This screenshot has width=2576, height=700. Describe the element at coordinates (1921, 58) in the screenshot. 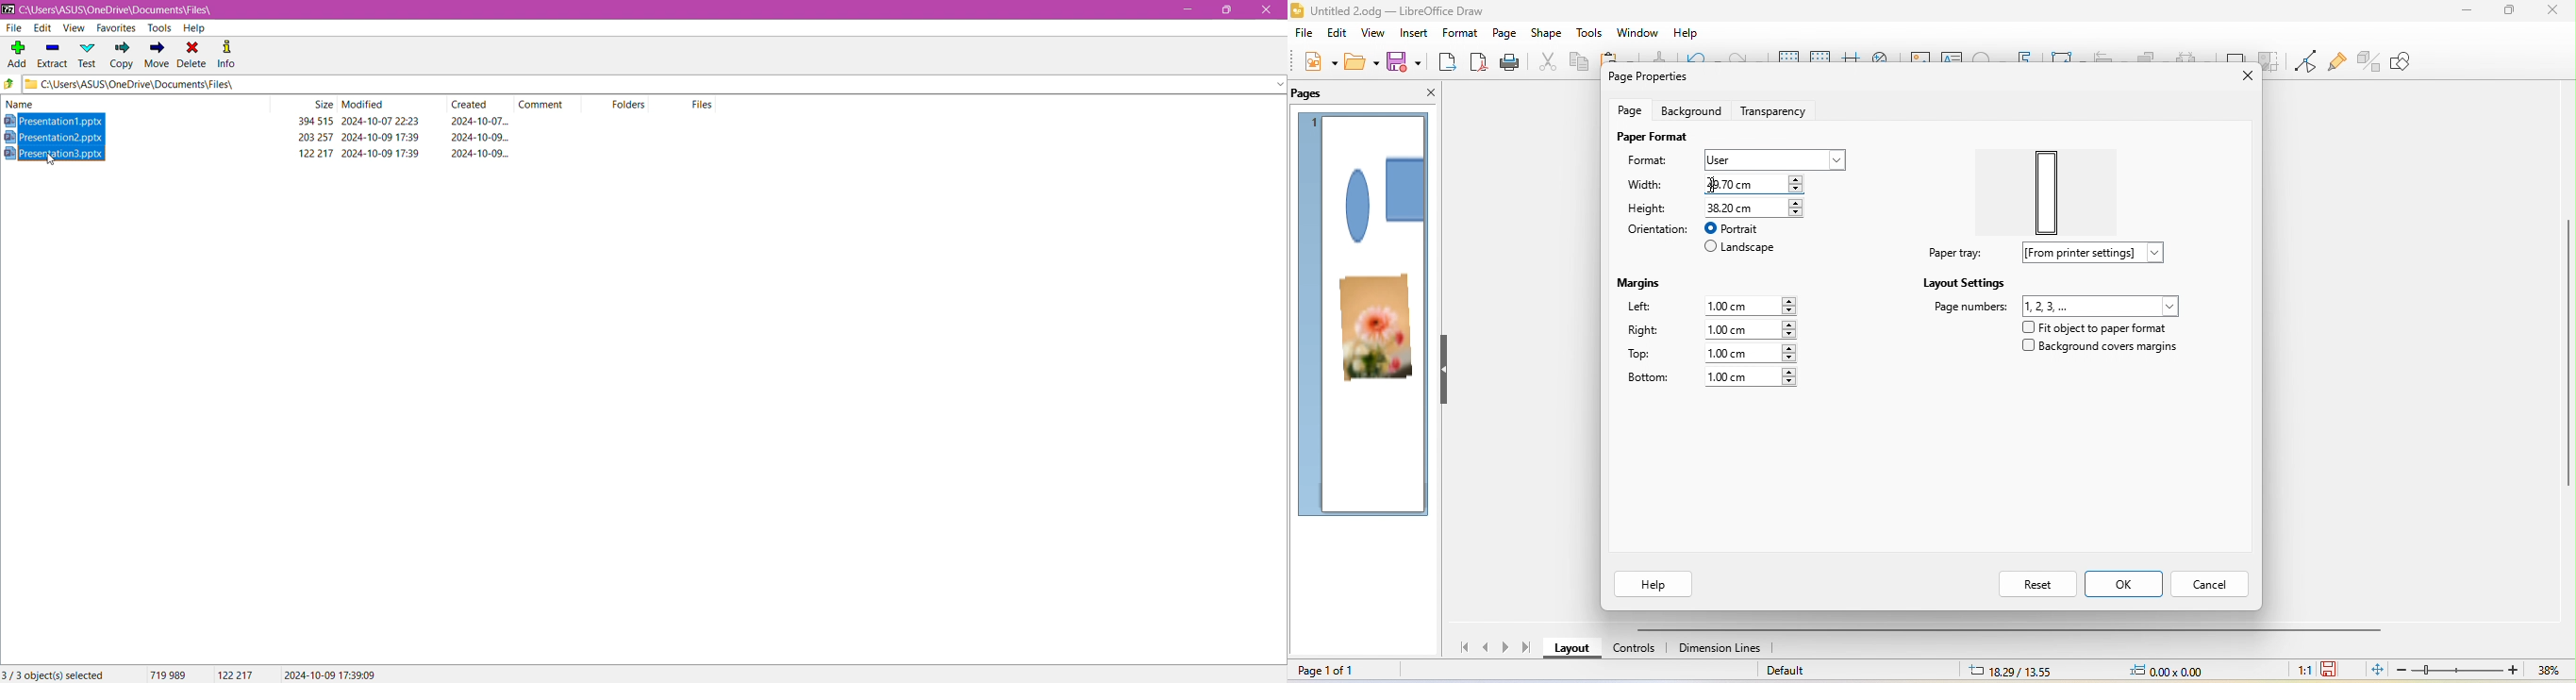

I see `image` at that location.